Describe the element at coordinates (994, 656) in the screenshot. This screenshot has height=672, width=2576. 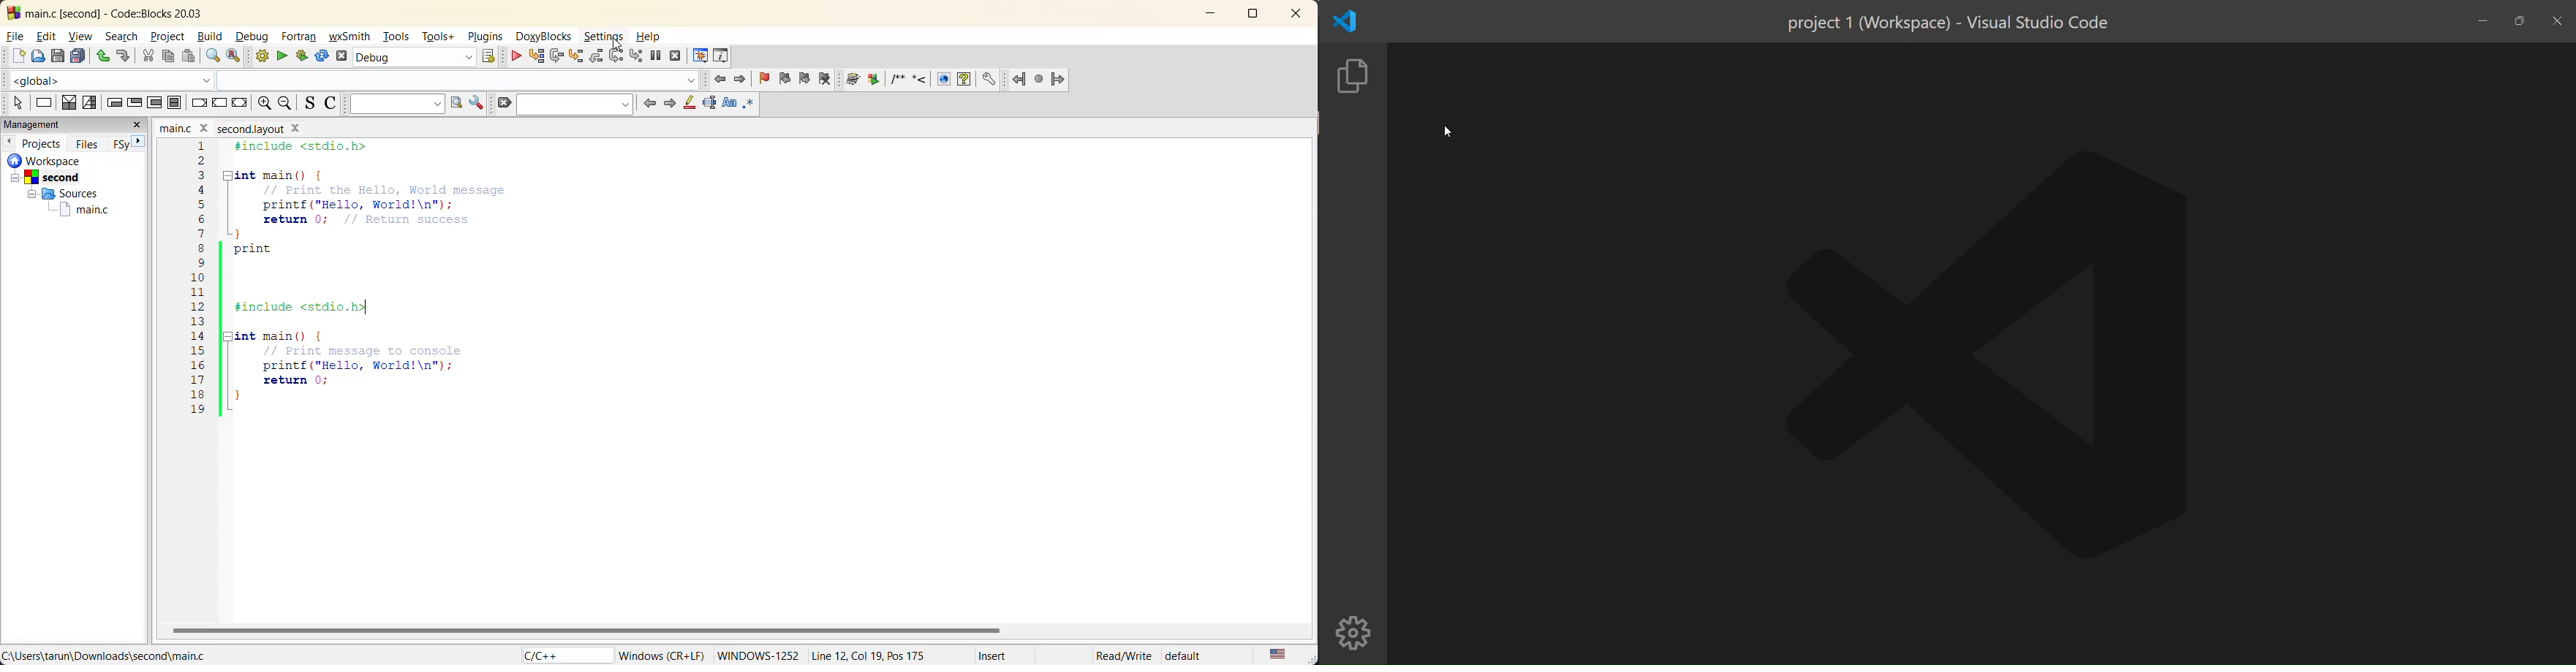
I see `Insert` at that location.